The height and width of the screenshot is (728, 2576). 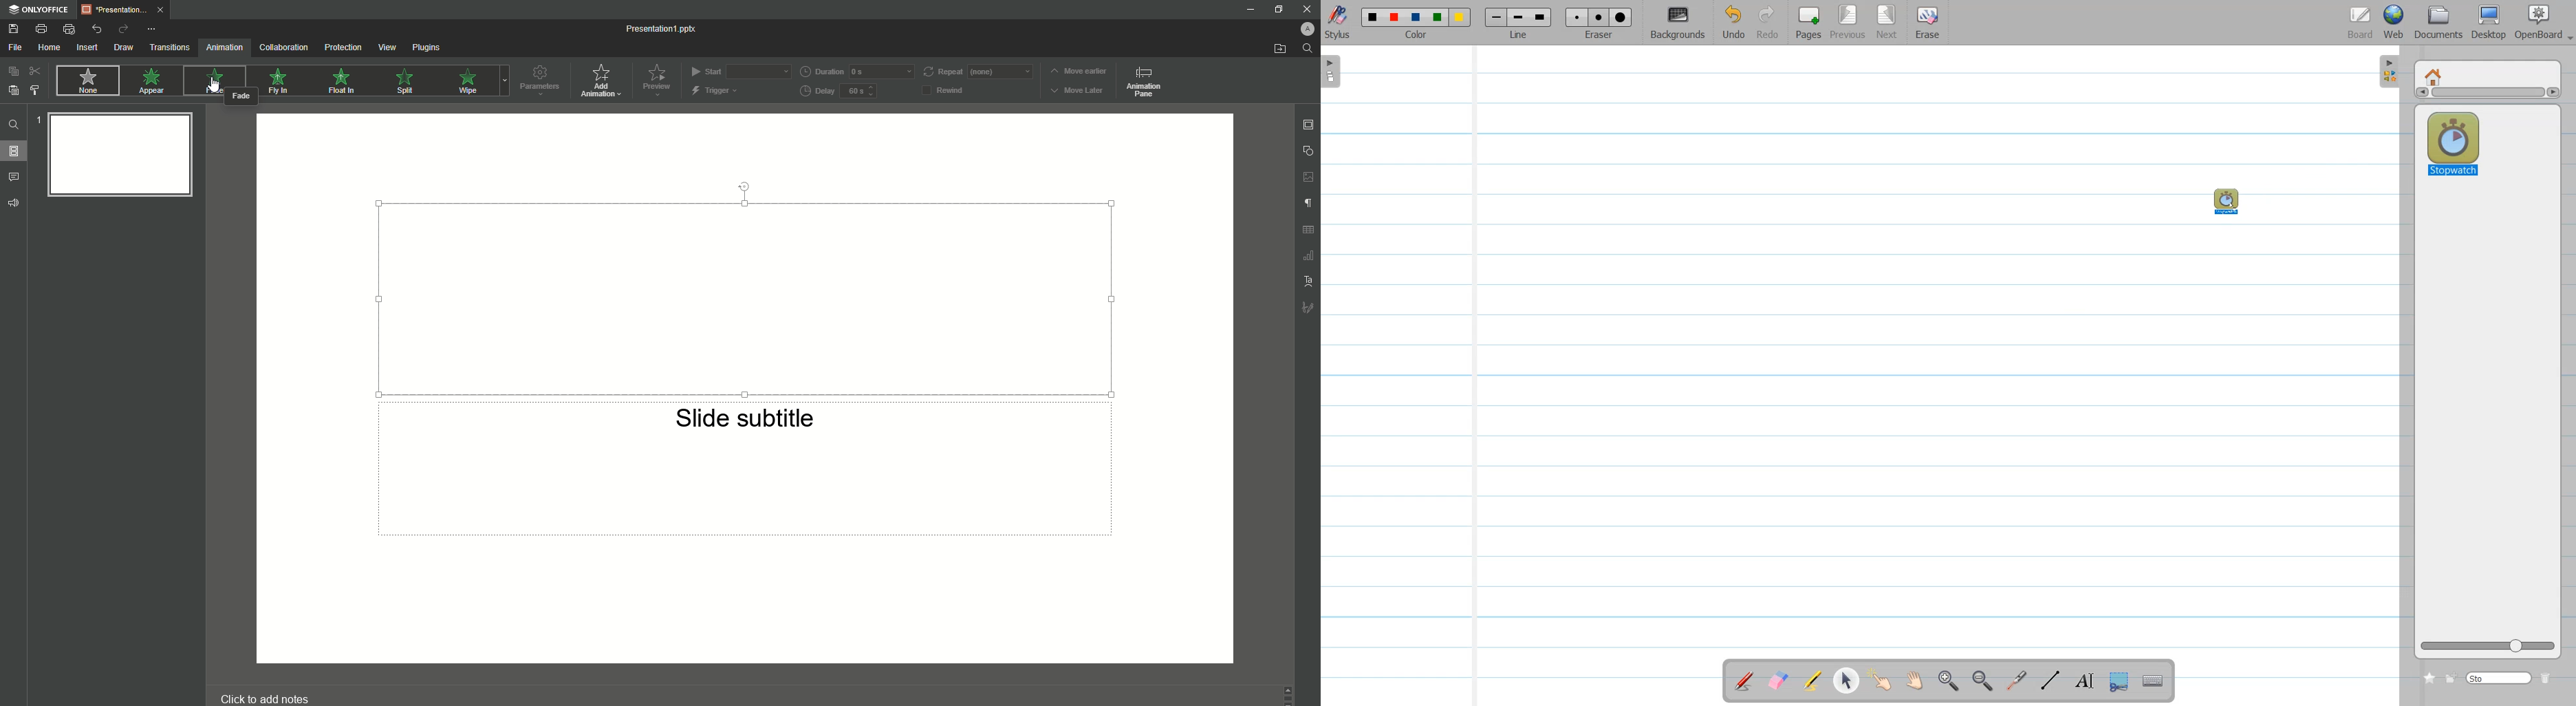 What do you see at coordinates (167, 48) in the screenshot?
I see `Transitions` at bounding box center [167, 48].